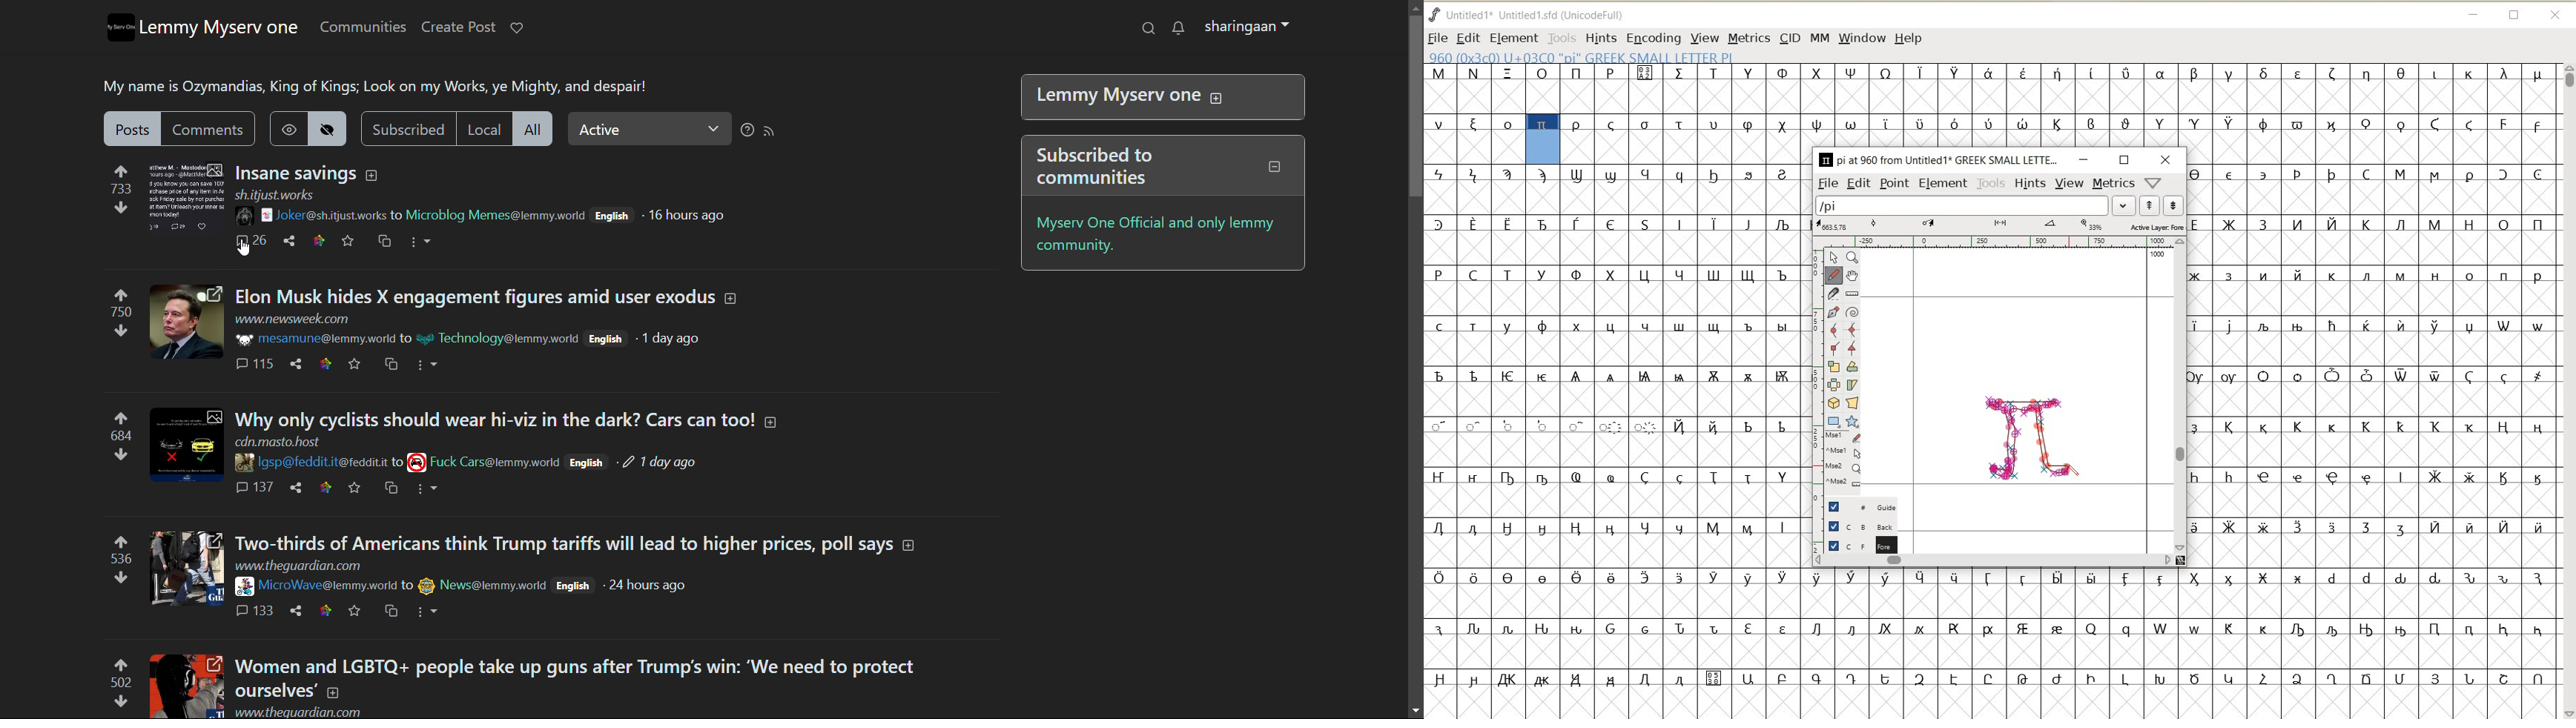 This screenshot has height=728, width=2576. Describe the element at coordinates (2181, 395) in the screenshot. I see `SCROLLBAR` at that location.